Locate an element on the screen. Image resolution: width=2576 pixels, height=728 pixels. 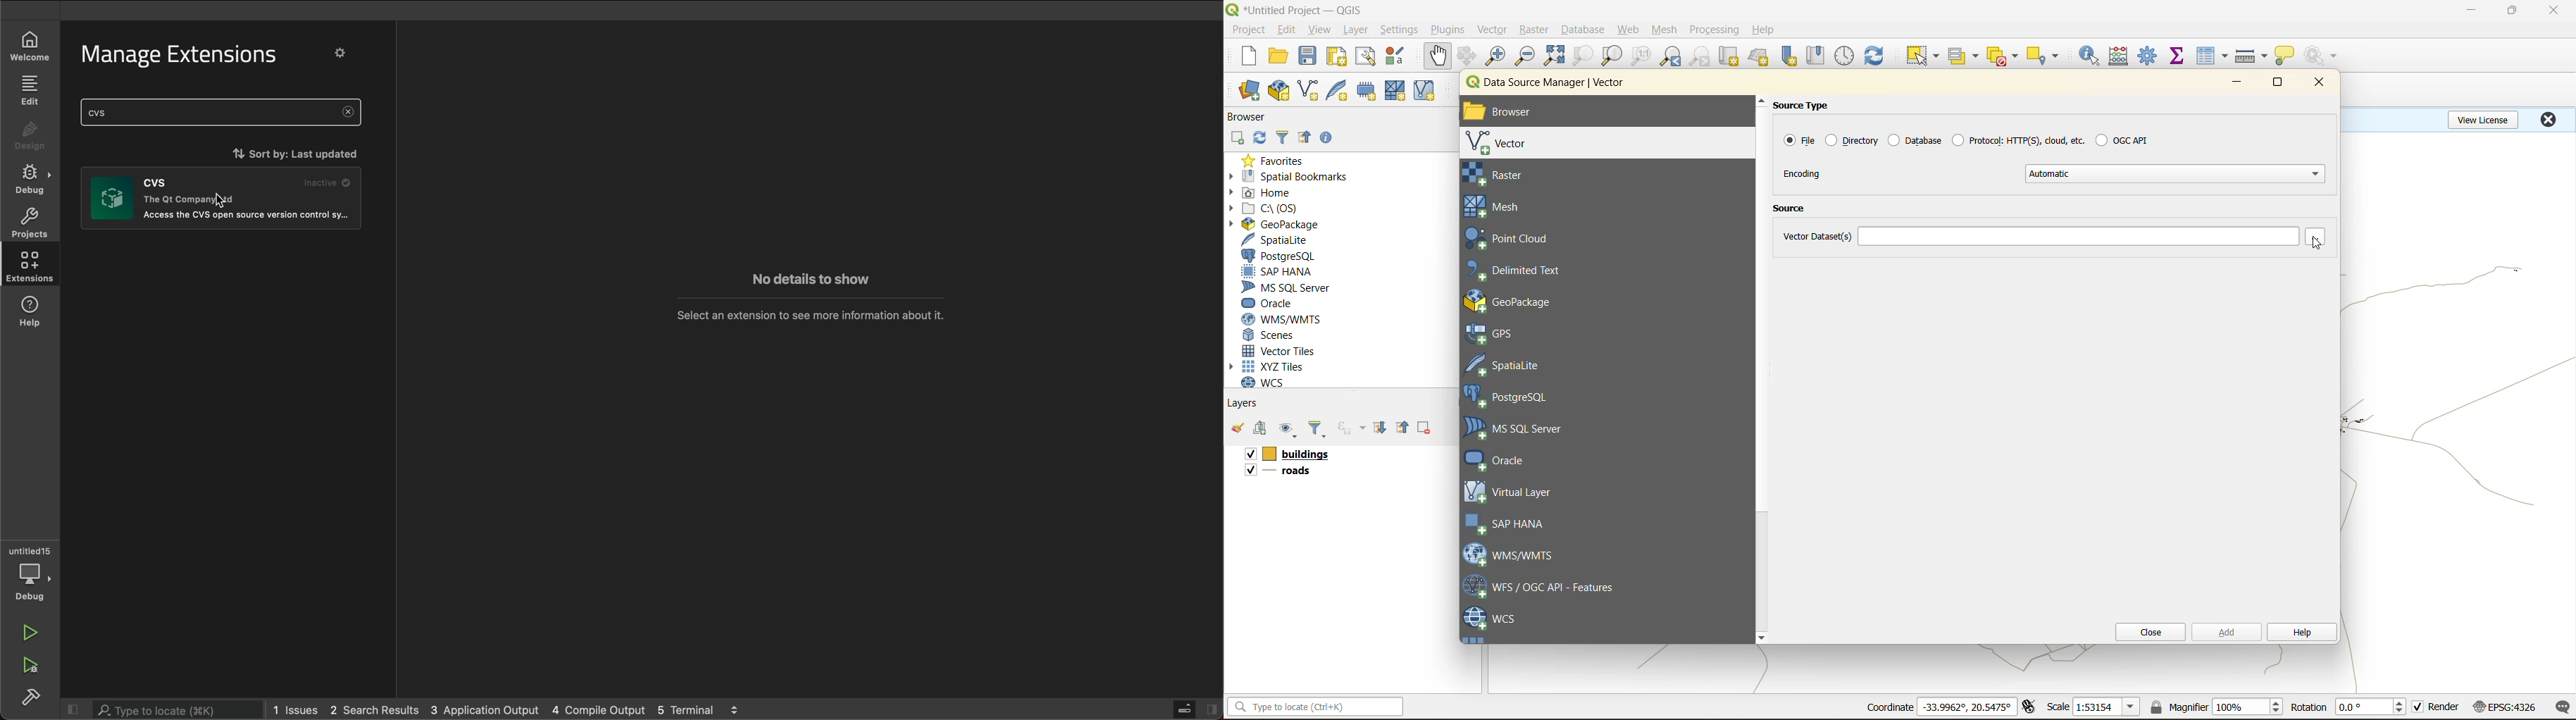
debuger is located at coordinates (31, 573).